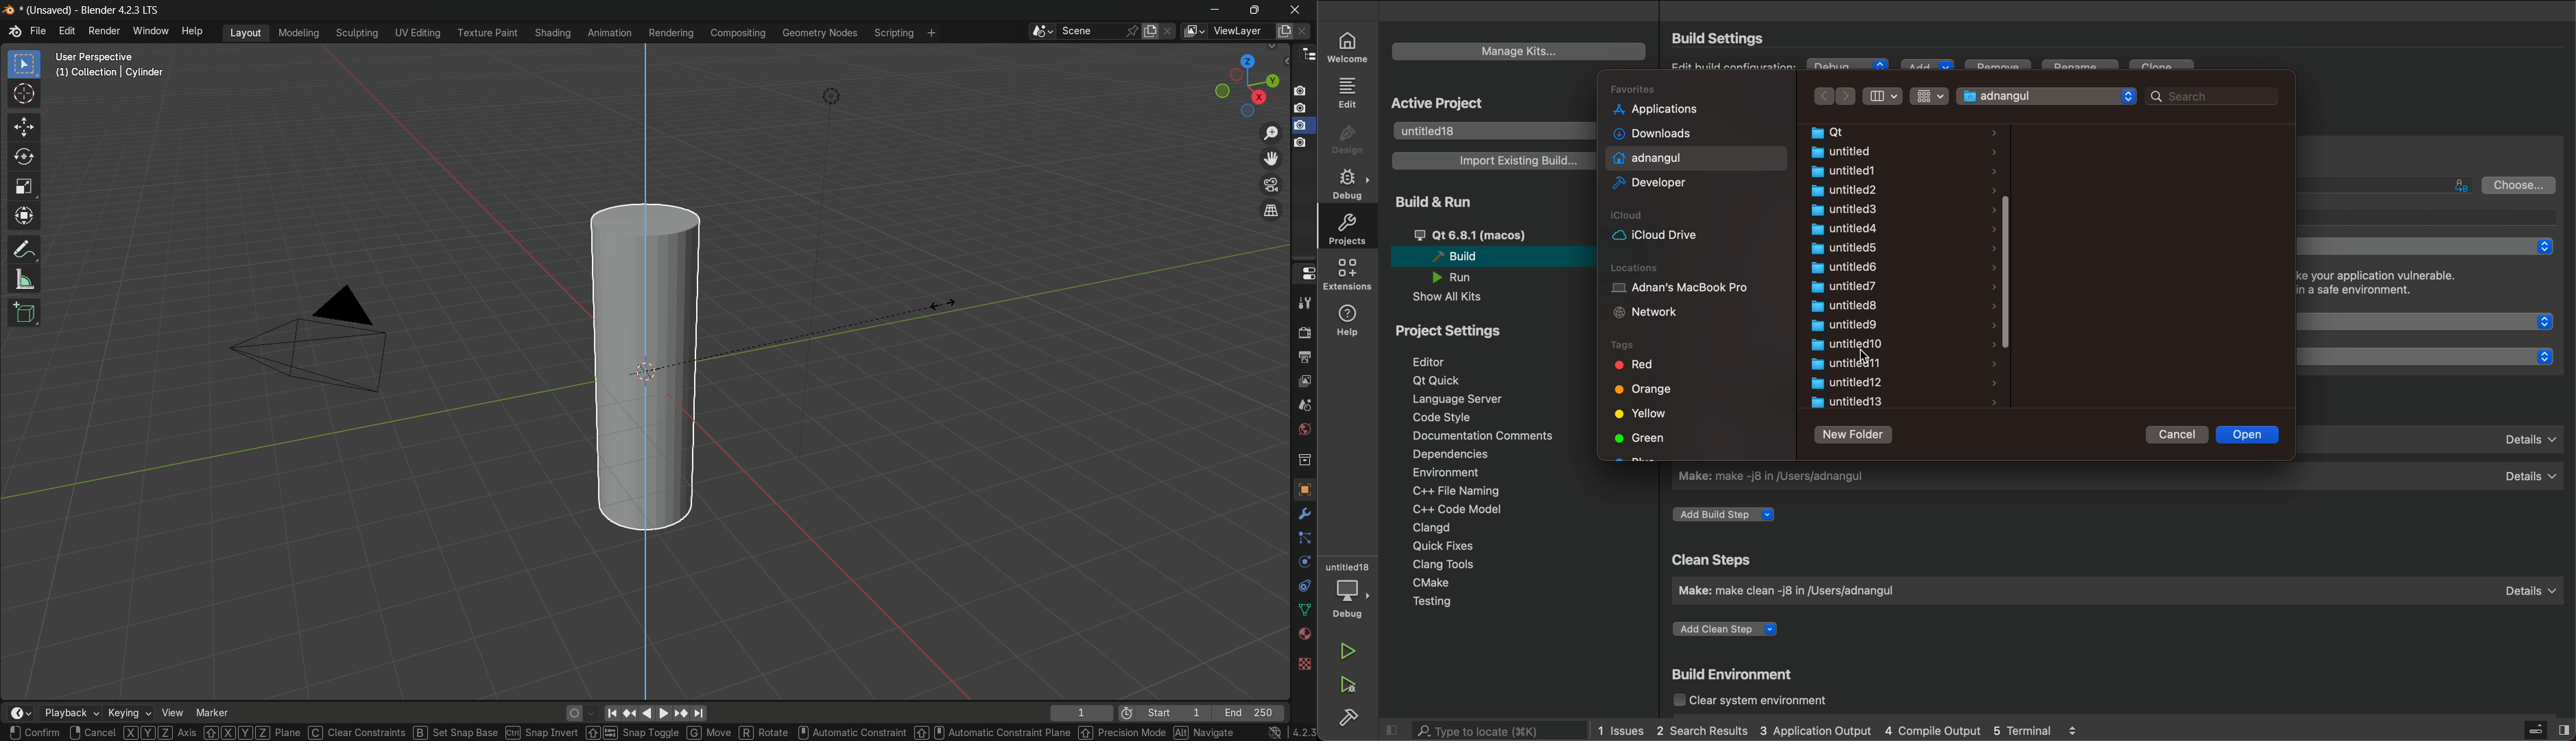 This screenshot has width=2576, height=756. I want to click on add clean step, so click(1739, 627).